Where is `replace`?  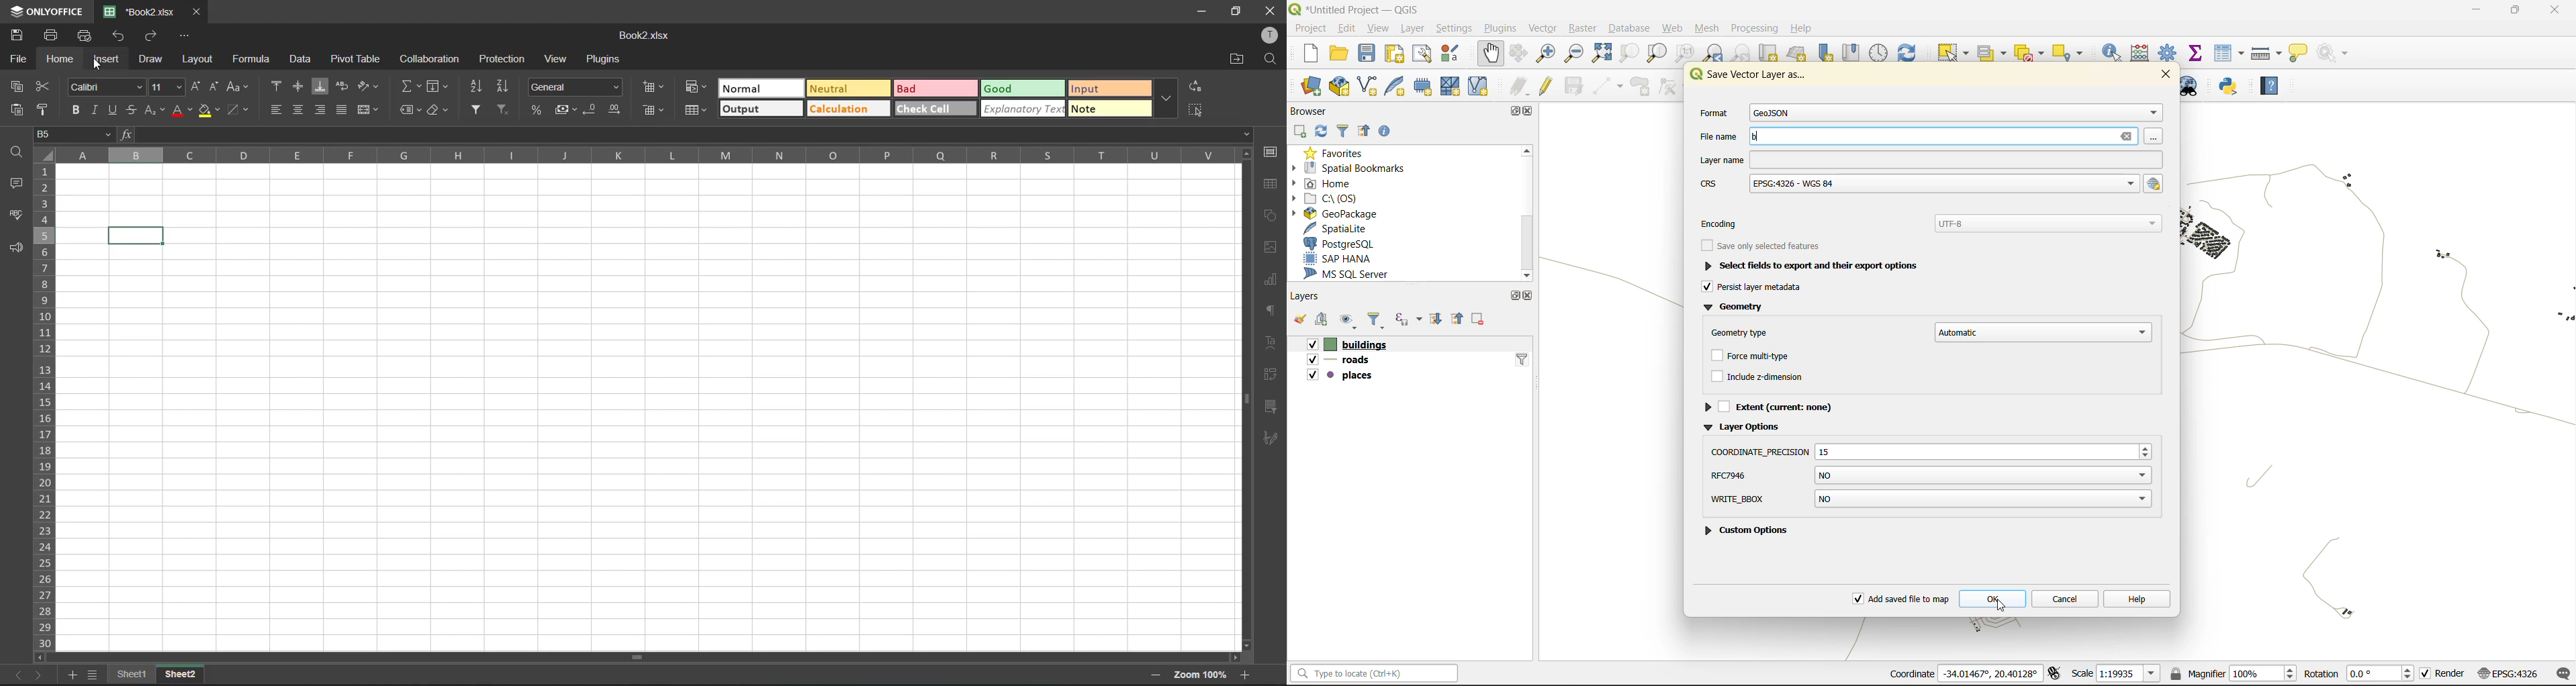 replace is located at coordinates (1195, 86).